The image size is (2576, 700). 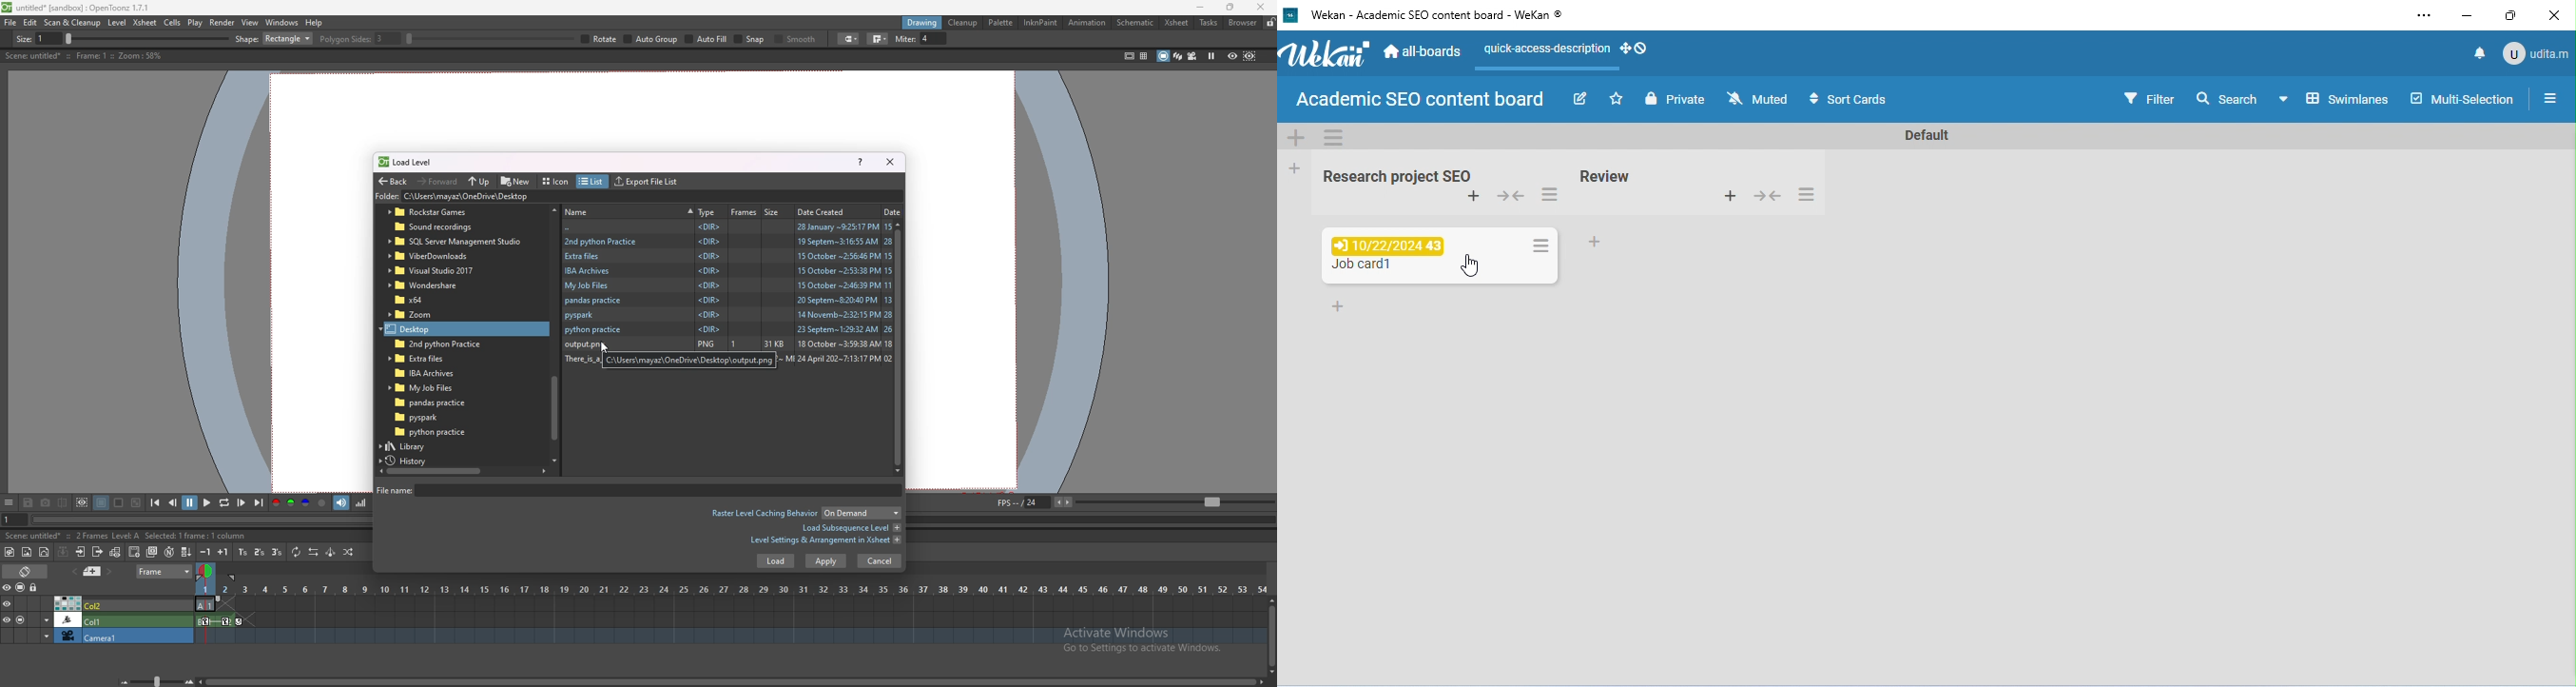 I want to click on admin, so click(x=2534, y=52).